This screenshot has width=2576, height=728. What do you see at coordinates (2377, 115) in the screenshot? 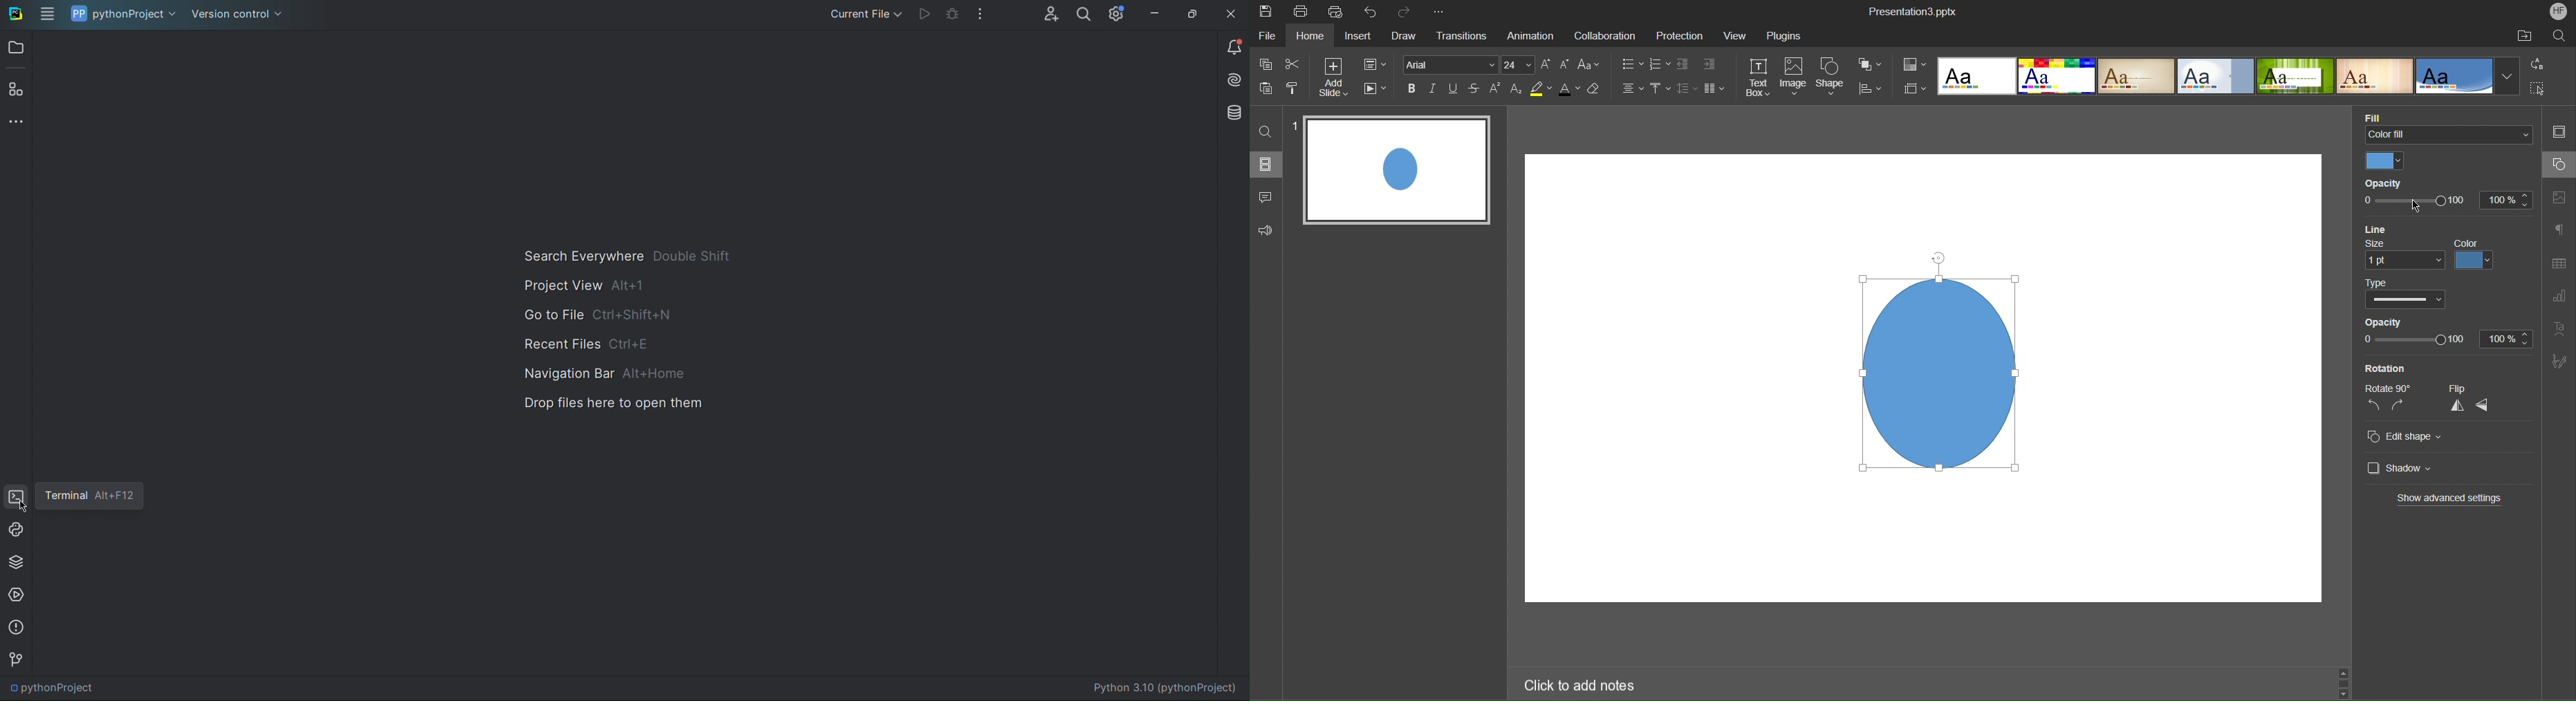
I see `Fill` at bounding box center [2377, 115].